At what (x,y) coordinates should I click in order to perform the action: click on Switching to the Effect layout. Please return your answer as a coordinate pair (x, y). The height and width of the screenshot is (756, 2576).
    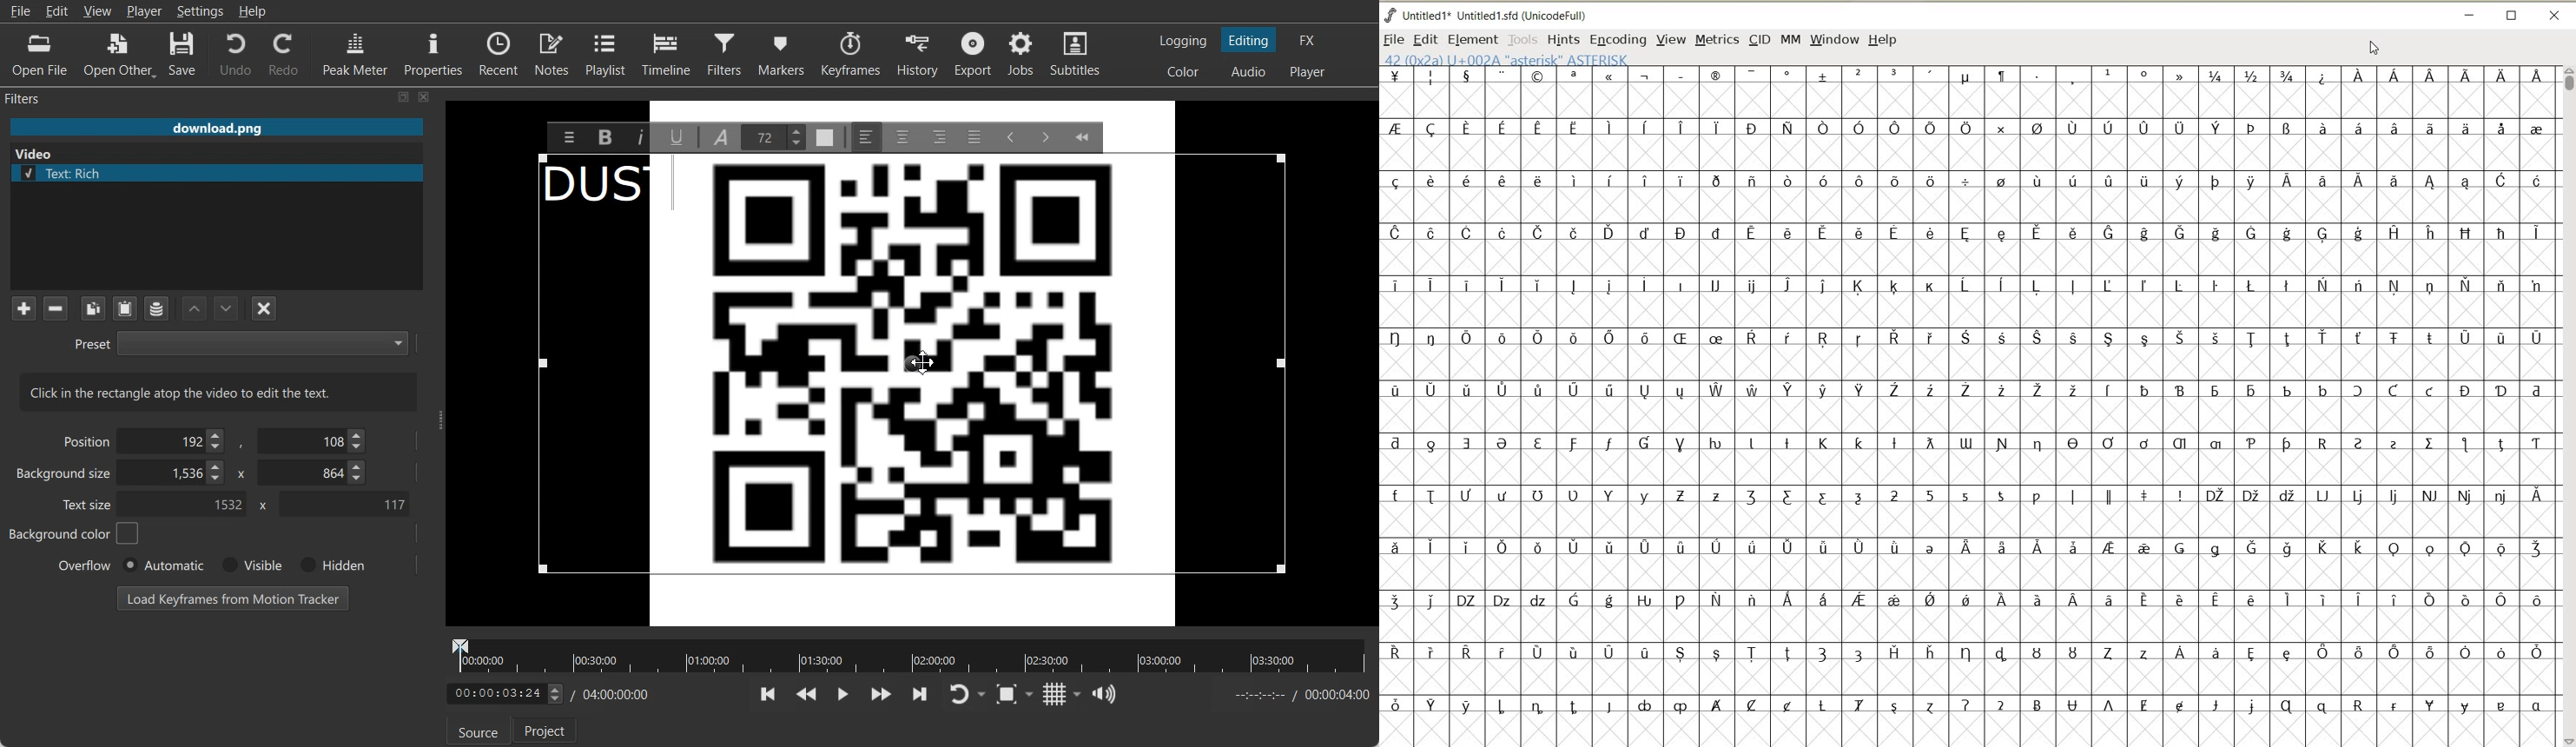
    Looking at the image, I should click on (1308, 40).